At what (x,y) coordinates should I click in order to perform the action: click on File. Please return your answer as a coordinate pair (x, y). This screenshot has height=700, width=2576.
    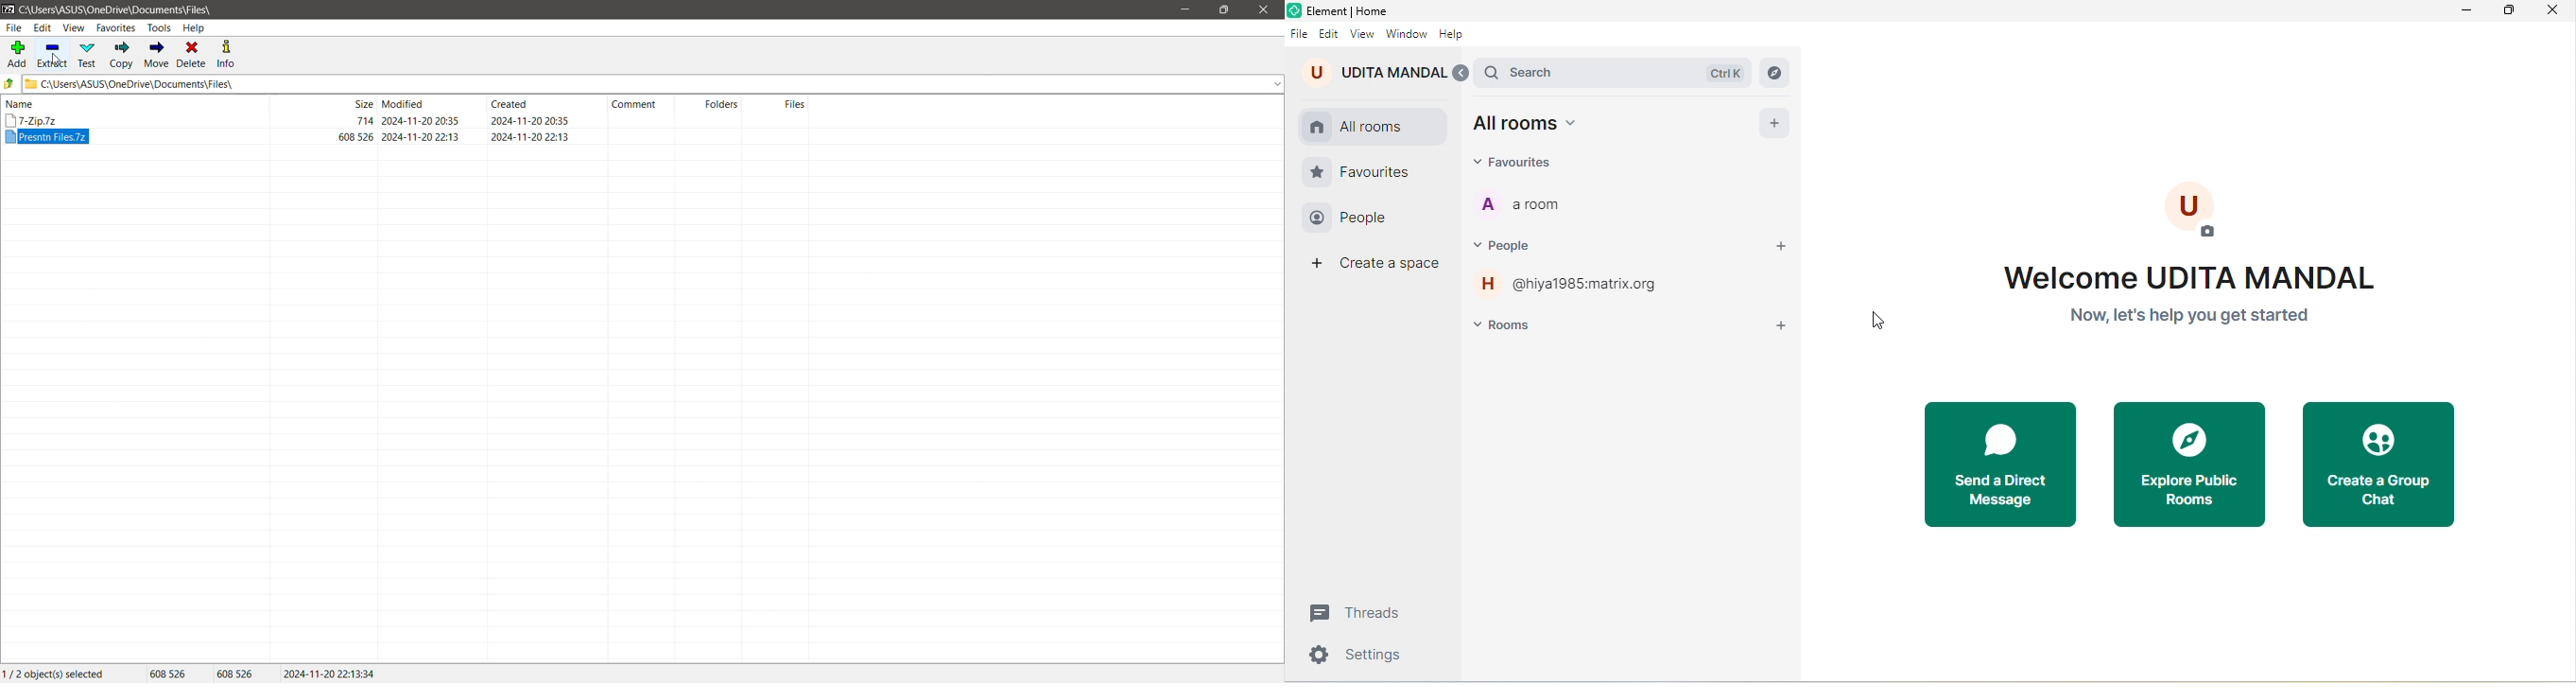
    Looking at the image, I should click on (13, 28).